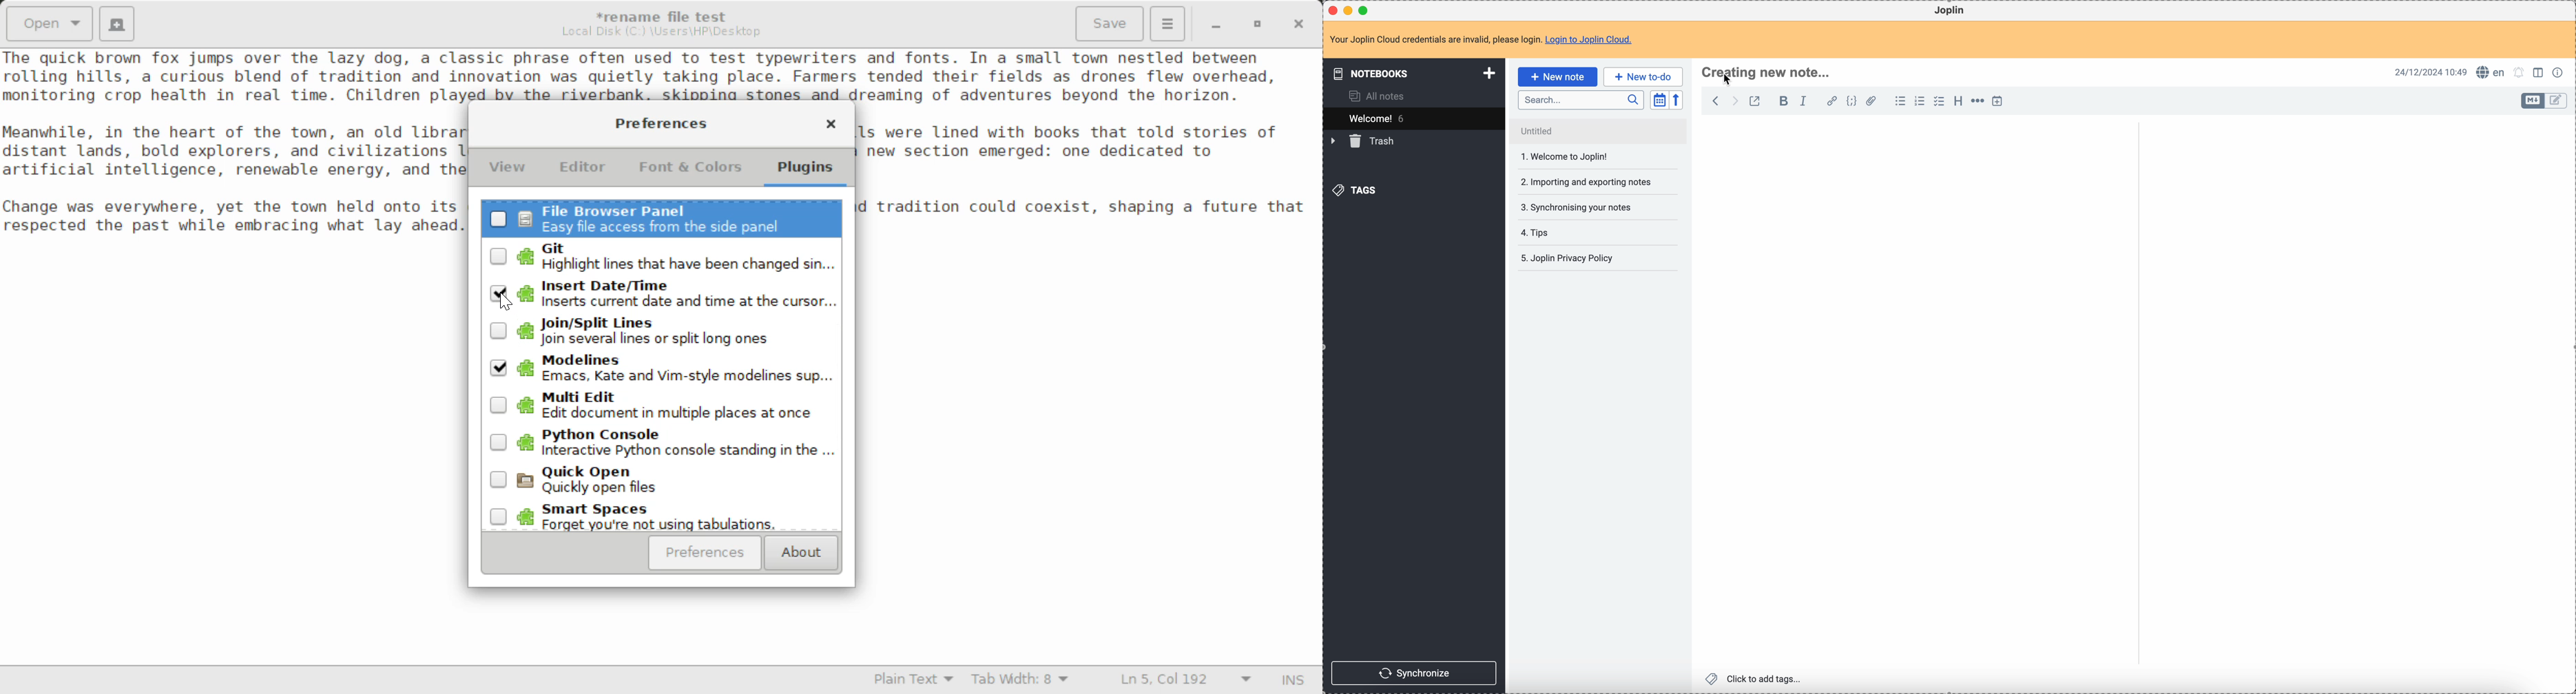  Describe the element at coordinates (1414, 119) in the screenshot. I see `welcome` at that location.